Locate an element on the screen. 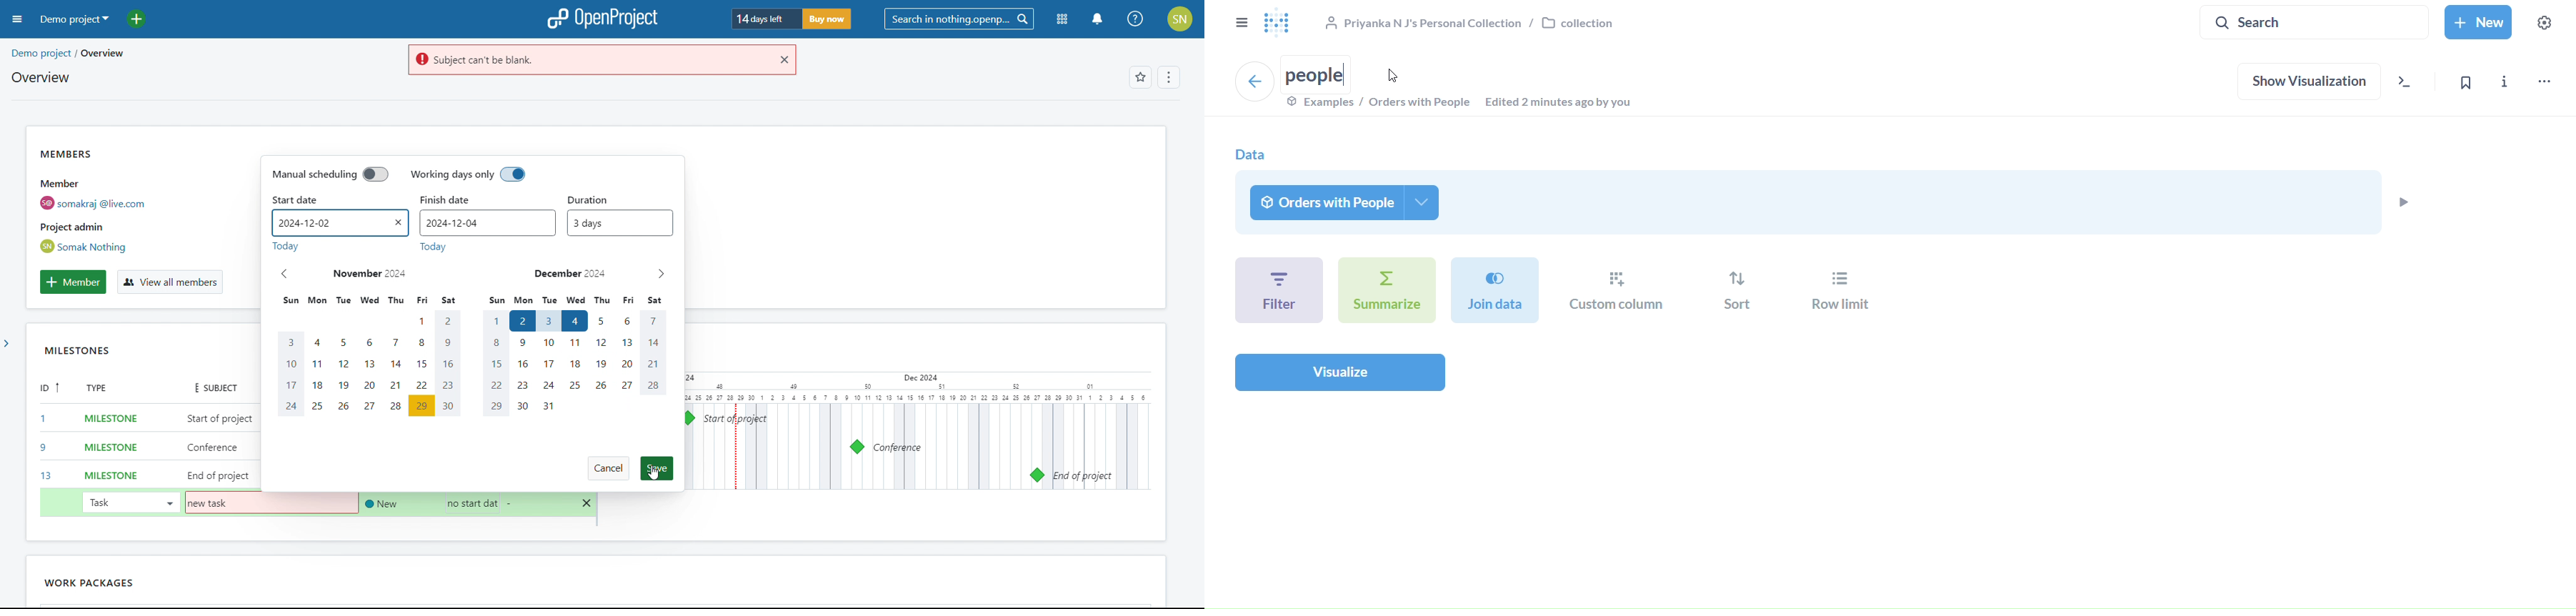  buy now is located at coordinates (826, 19).